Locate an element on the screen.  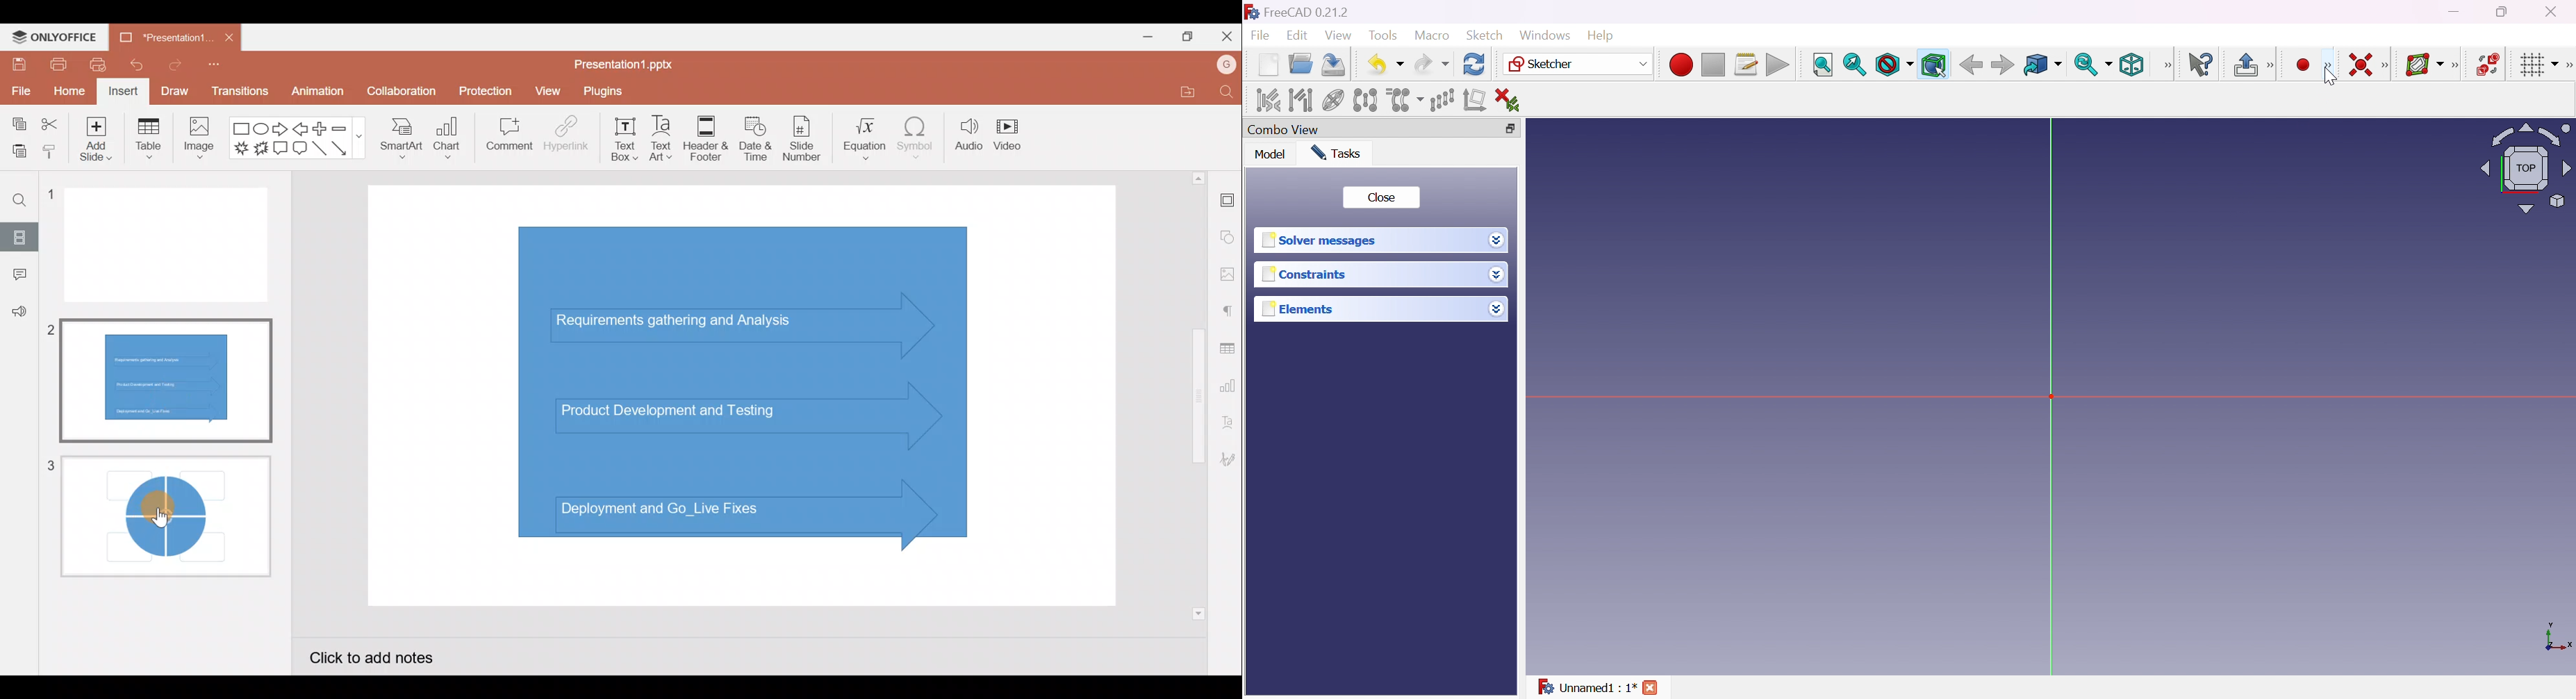
Delete all constraints is located at coordinates (1512, 100).